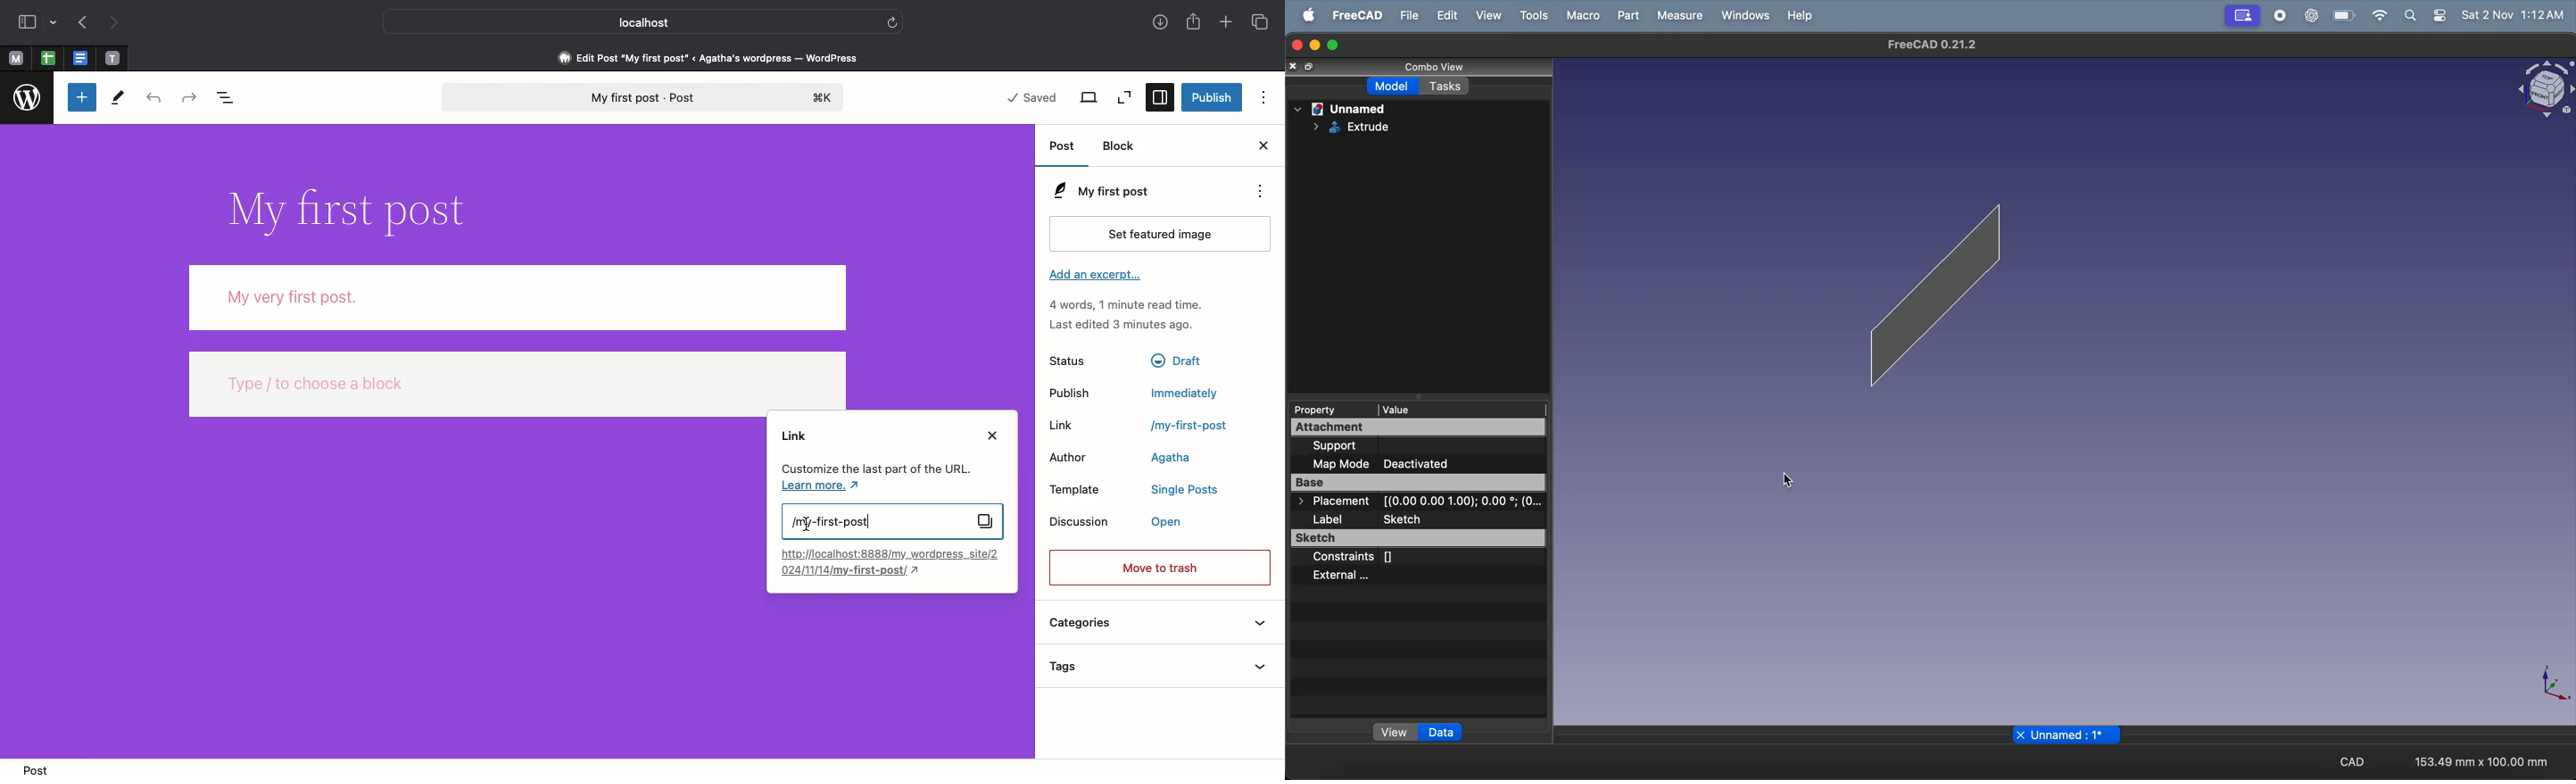 The width and height of the screenshot is (2576, 784). I want to click on Local host, so click(630, 20).